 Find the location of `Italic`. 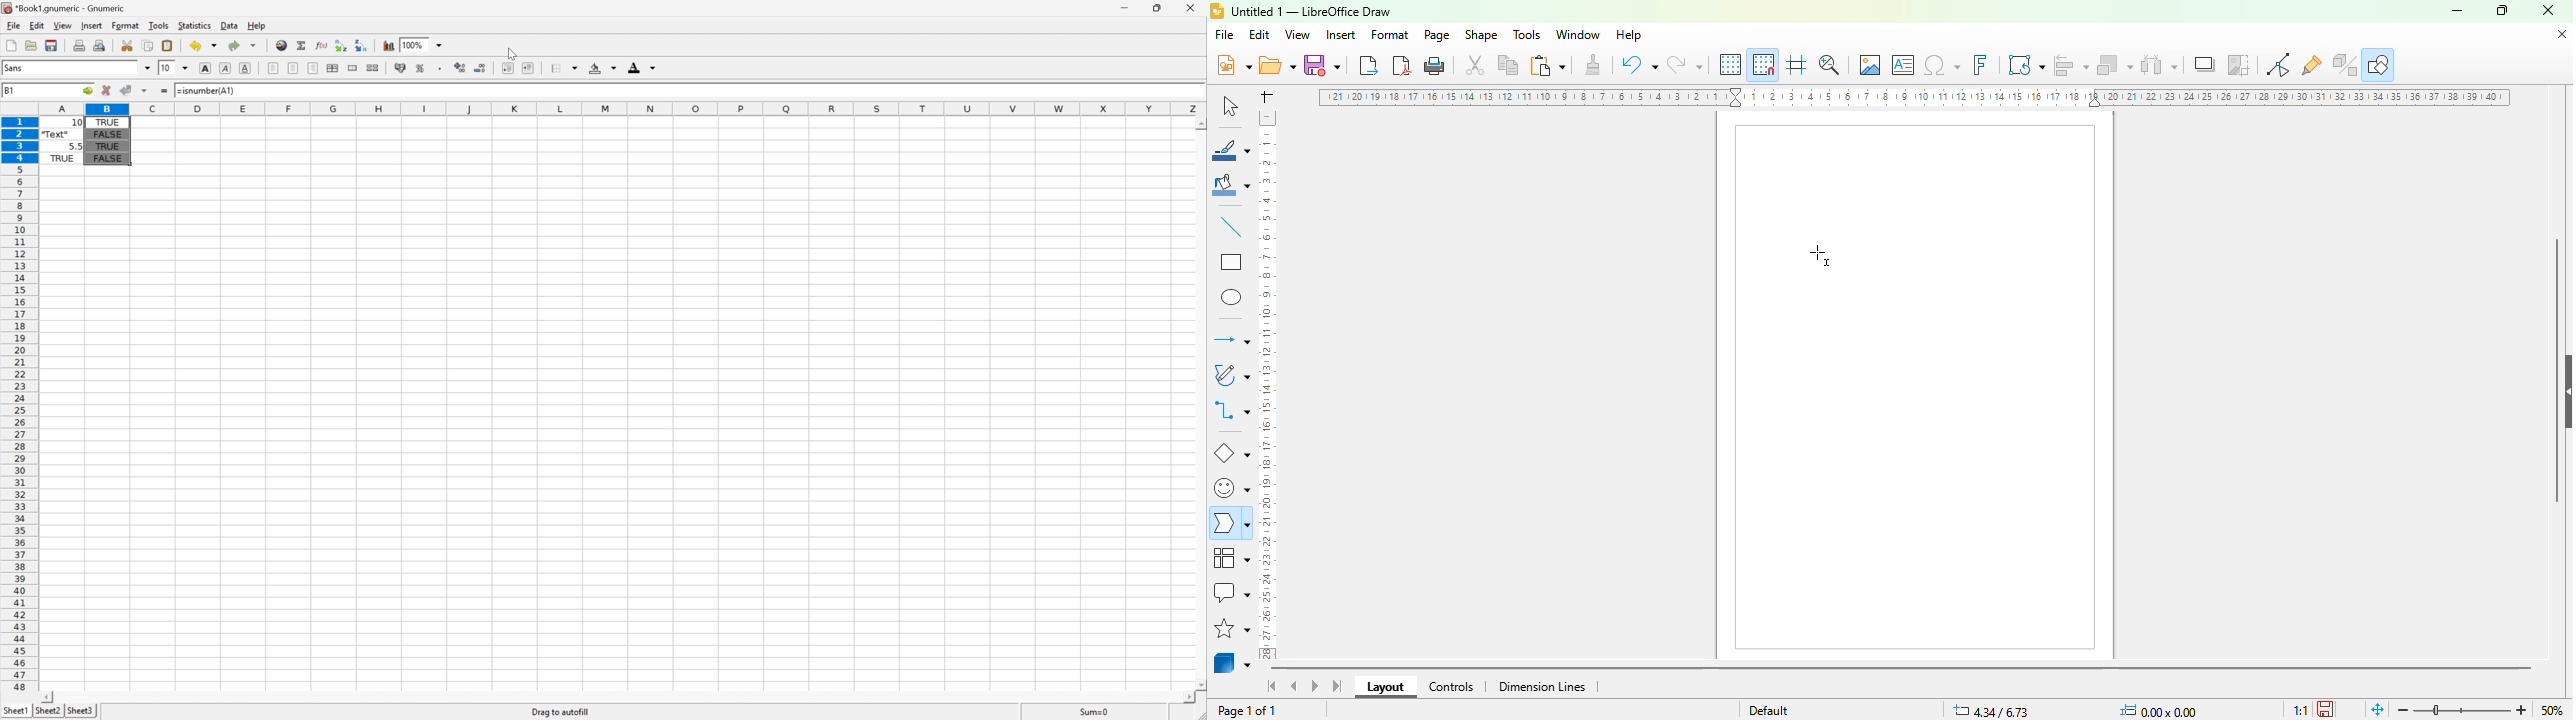

Italic is located at coordinates (224, 68).